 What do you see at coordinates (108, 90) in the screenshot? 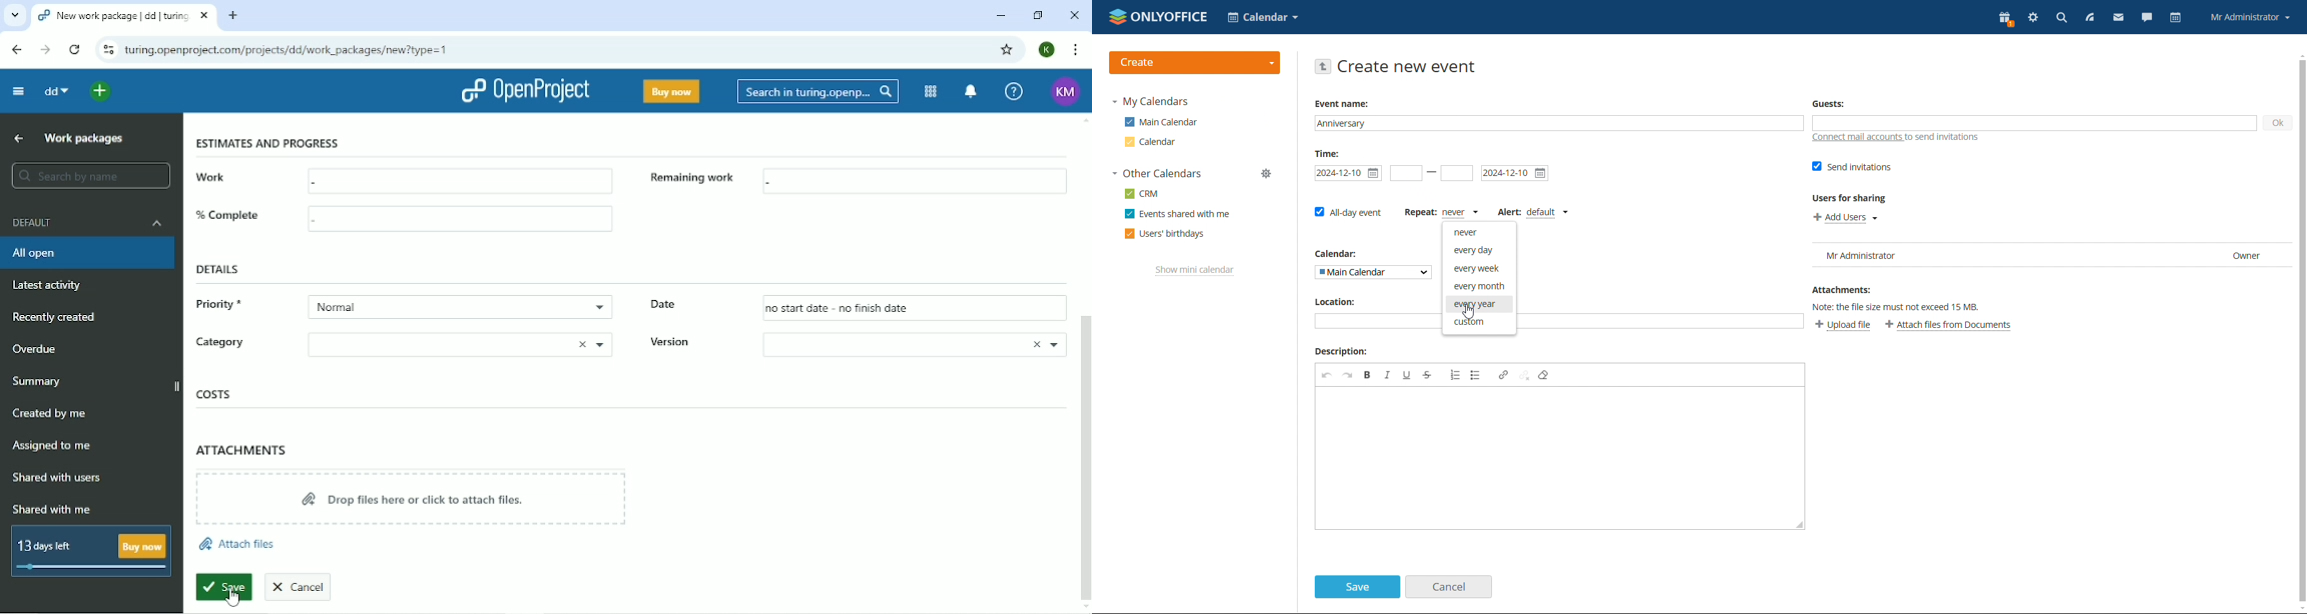
I see `Open quick add menu` at bounding box center [108, 90].